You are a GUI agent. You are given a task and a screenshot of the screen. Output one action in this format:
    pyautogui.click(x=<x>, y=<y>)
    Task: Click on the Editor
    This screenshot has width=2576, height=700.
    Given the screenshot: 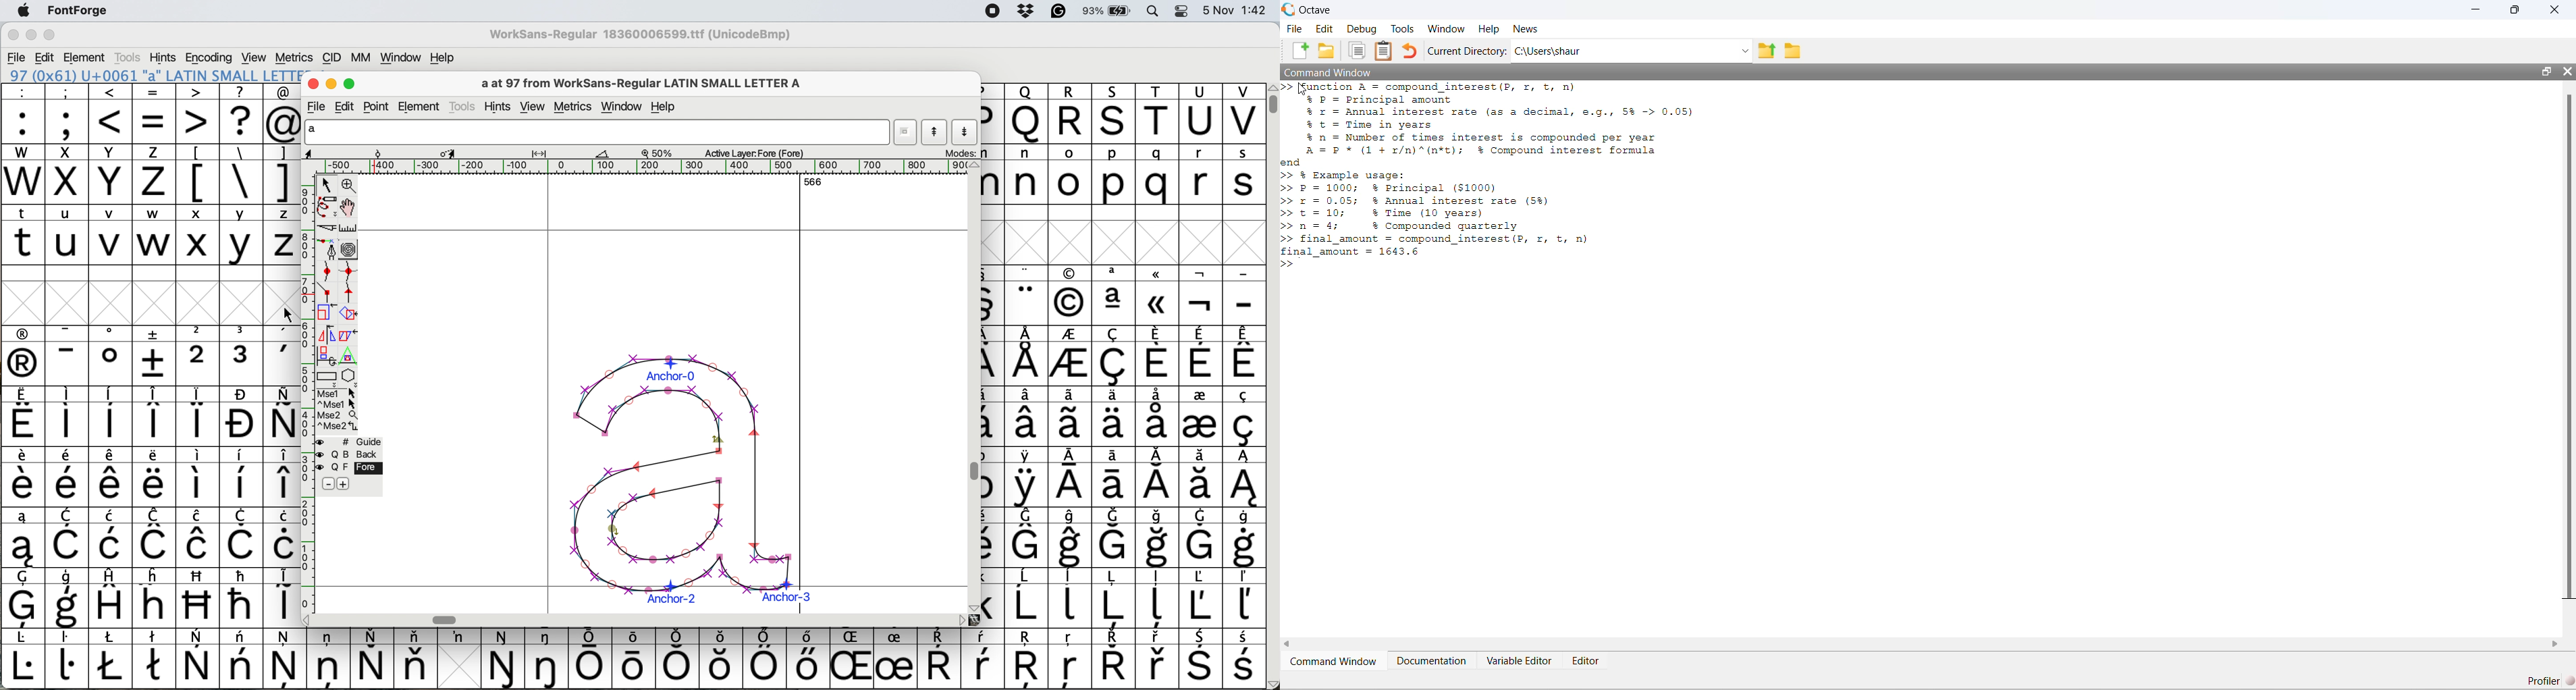 What is the action you would take?
    pyautogui.click(x=1587, y=661)
    